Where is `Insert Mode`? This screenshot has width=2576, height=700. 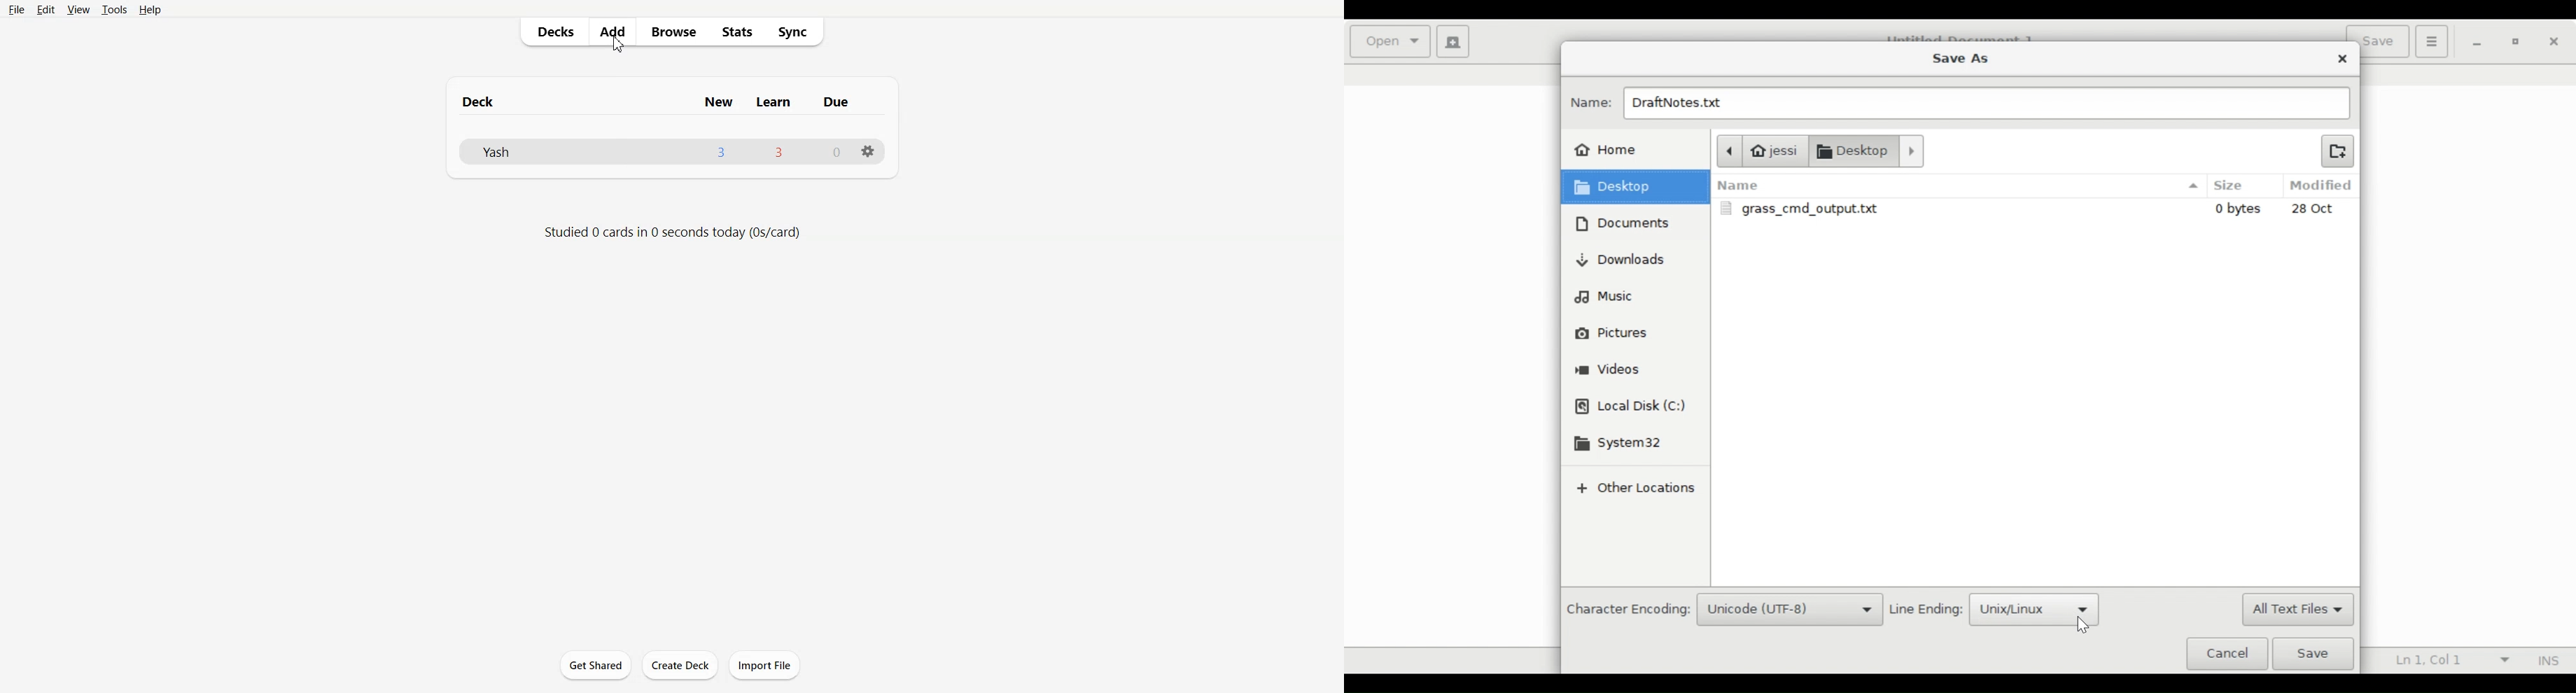
Insert Mode is located at coordinates (2546, 661).